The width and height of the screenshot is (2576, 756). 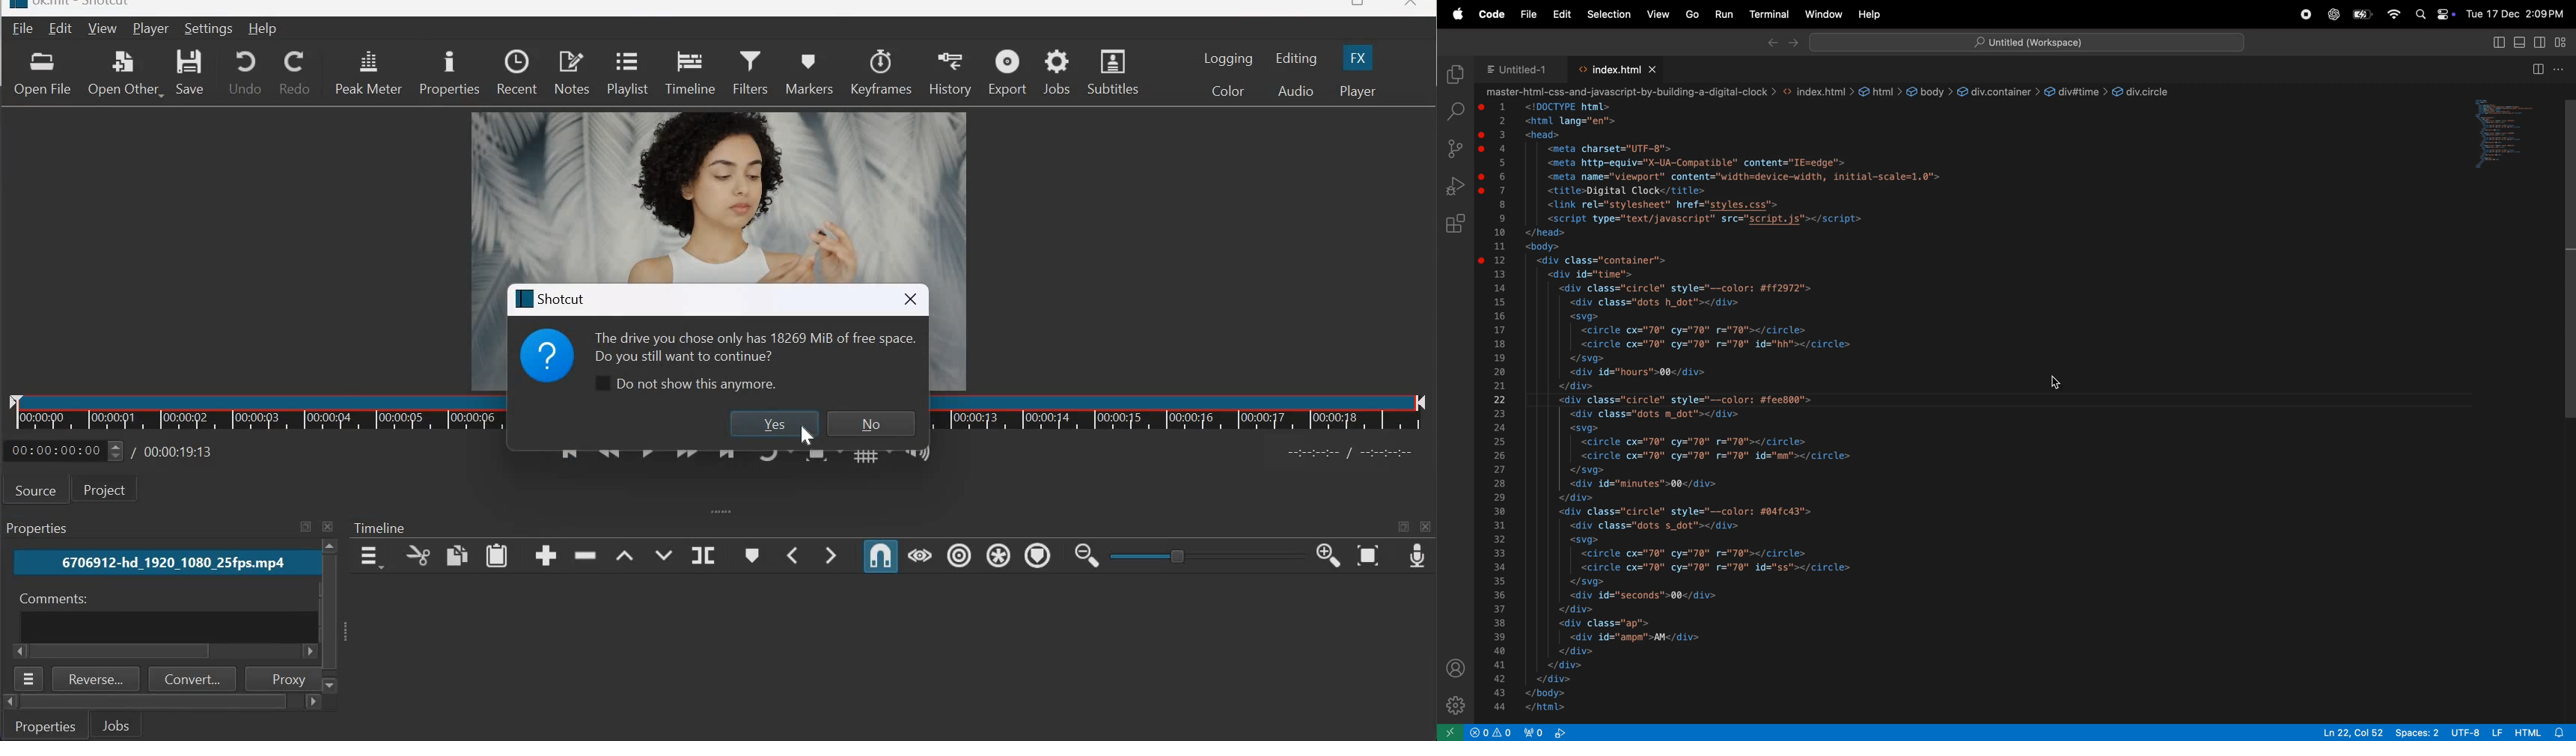 What do you see at coordinates (2561, 67) in the screenshot?
I see `option` at bounding box center [2561, 67].